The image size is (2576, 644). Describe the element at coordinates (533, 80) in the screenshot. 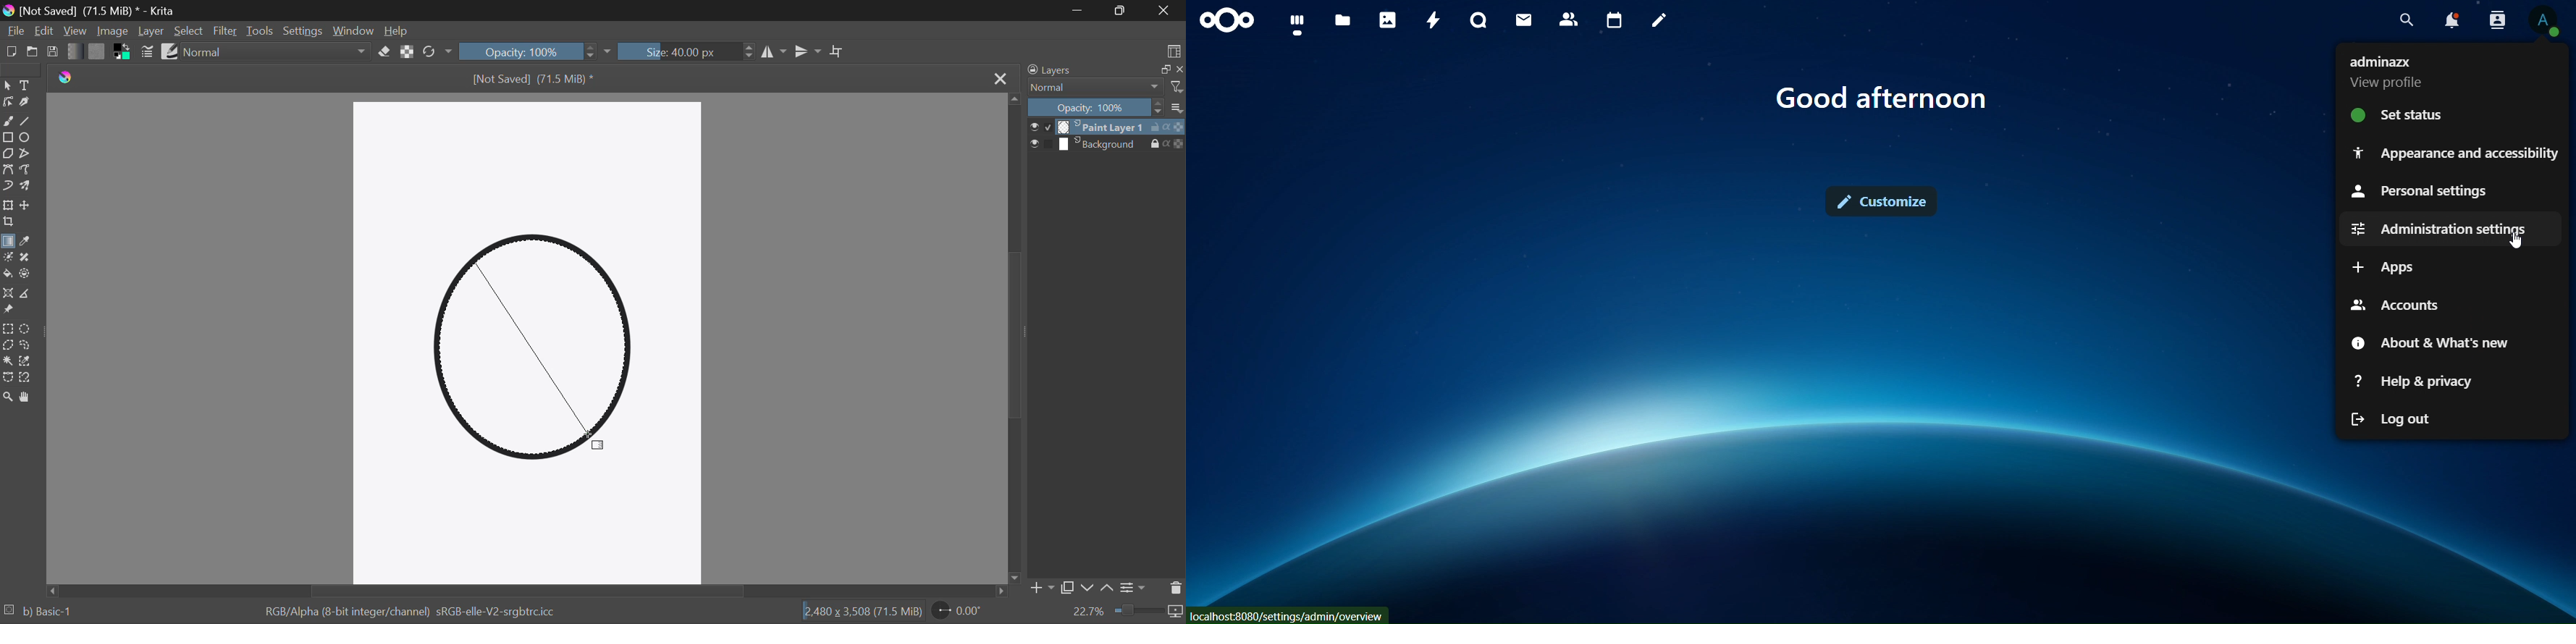

I see `[Not Saved] (71.5 MiB) *` at that location.